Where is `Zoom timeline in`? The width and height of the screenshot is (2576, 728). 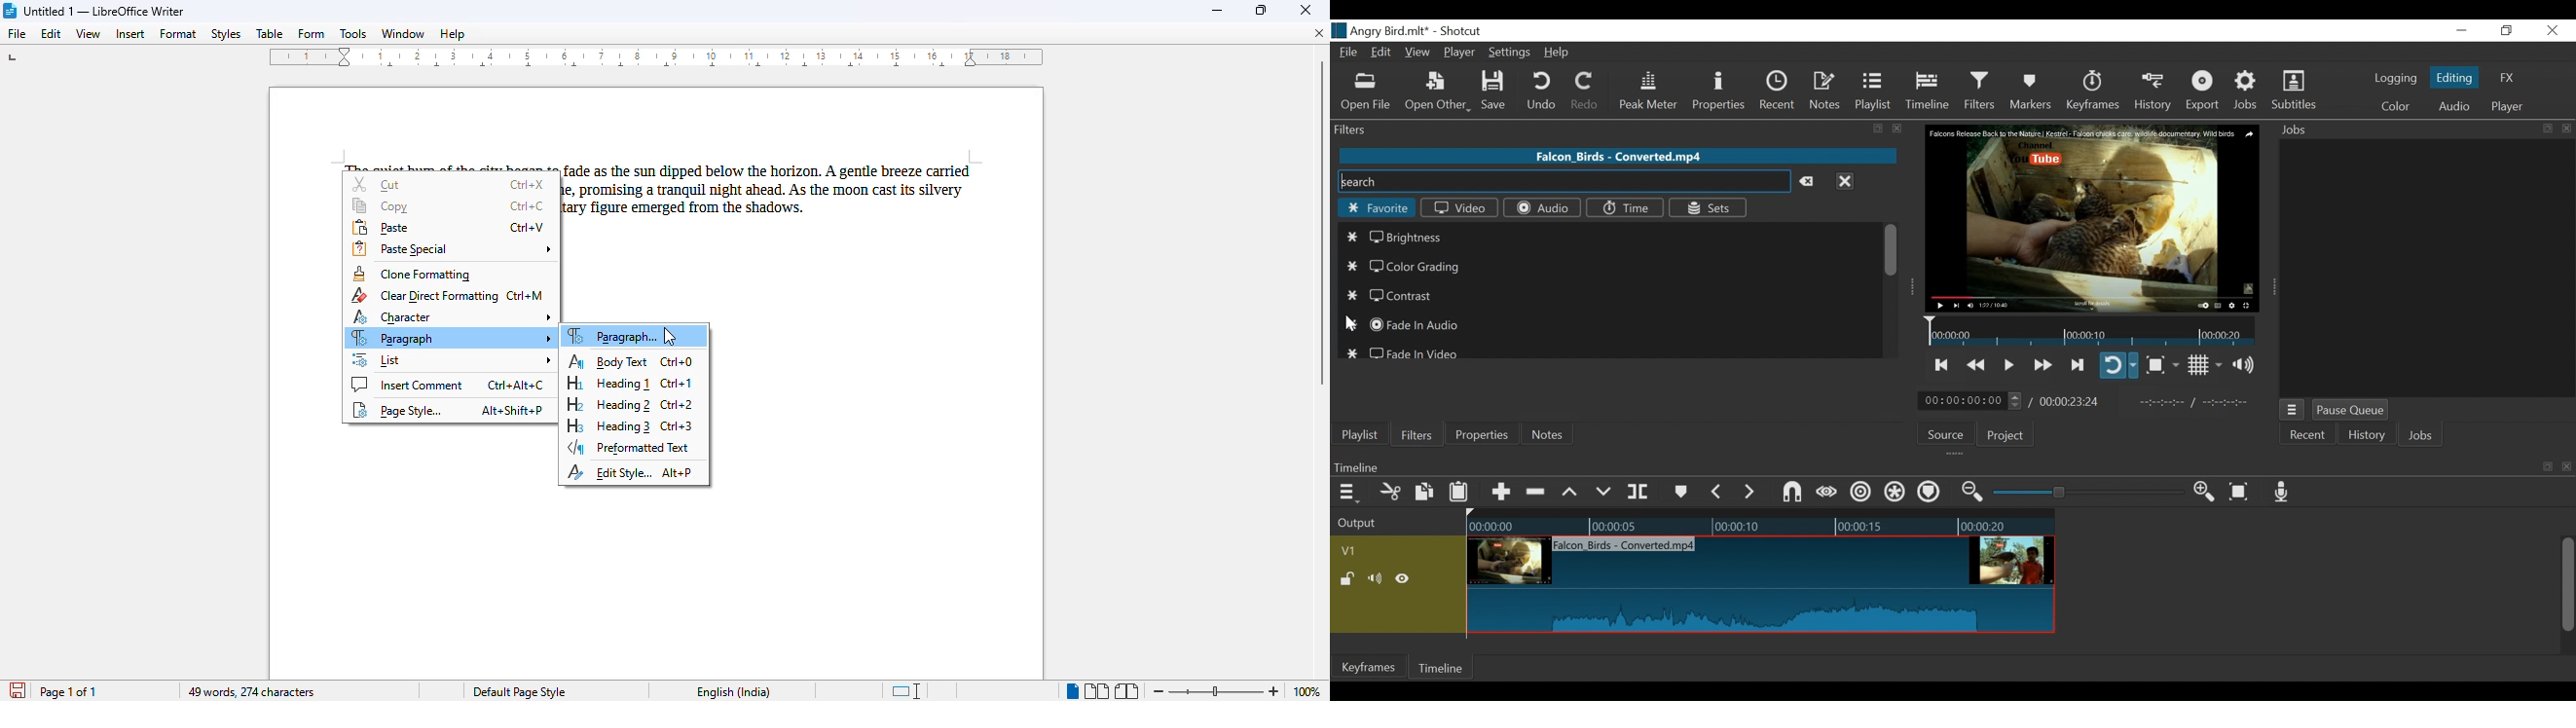
Zoom timeline in is located at coordinates (2208, 493).